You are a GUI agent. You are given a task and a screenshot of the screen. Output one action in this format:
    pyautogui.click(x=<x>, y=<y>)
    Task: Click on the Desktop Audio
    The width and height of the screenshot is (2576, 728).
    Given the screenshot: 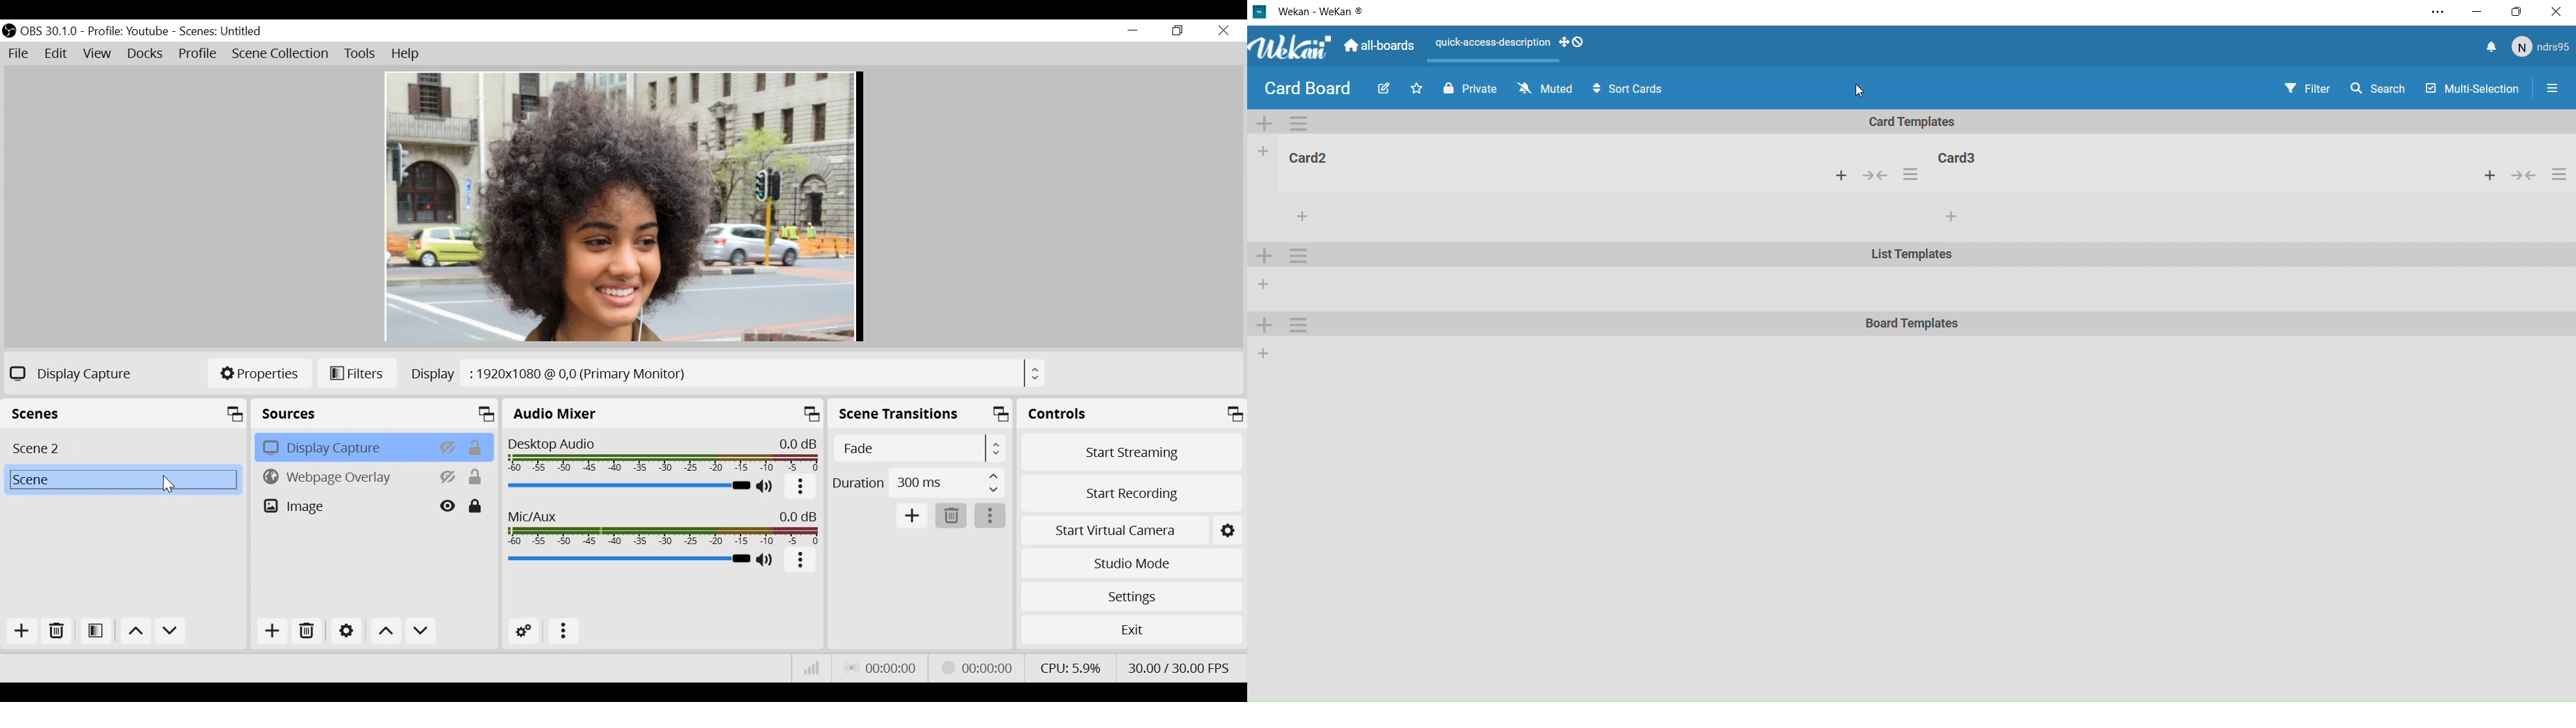 What is the action you would take?
    pyautogui.click(x=665, y=452)
    